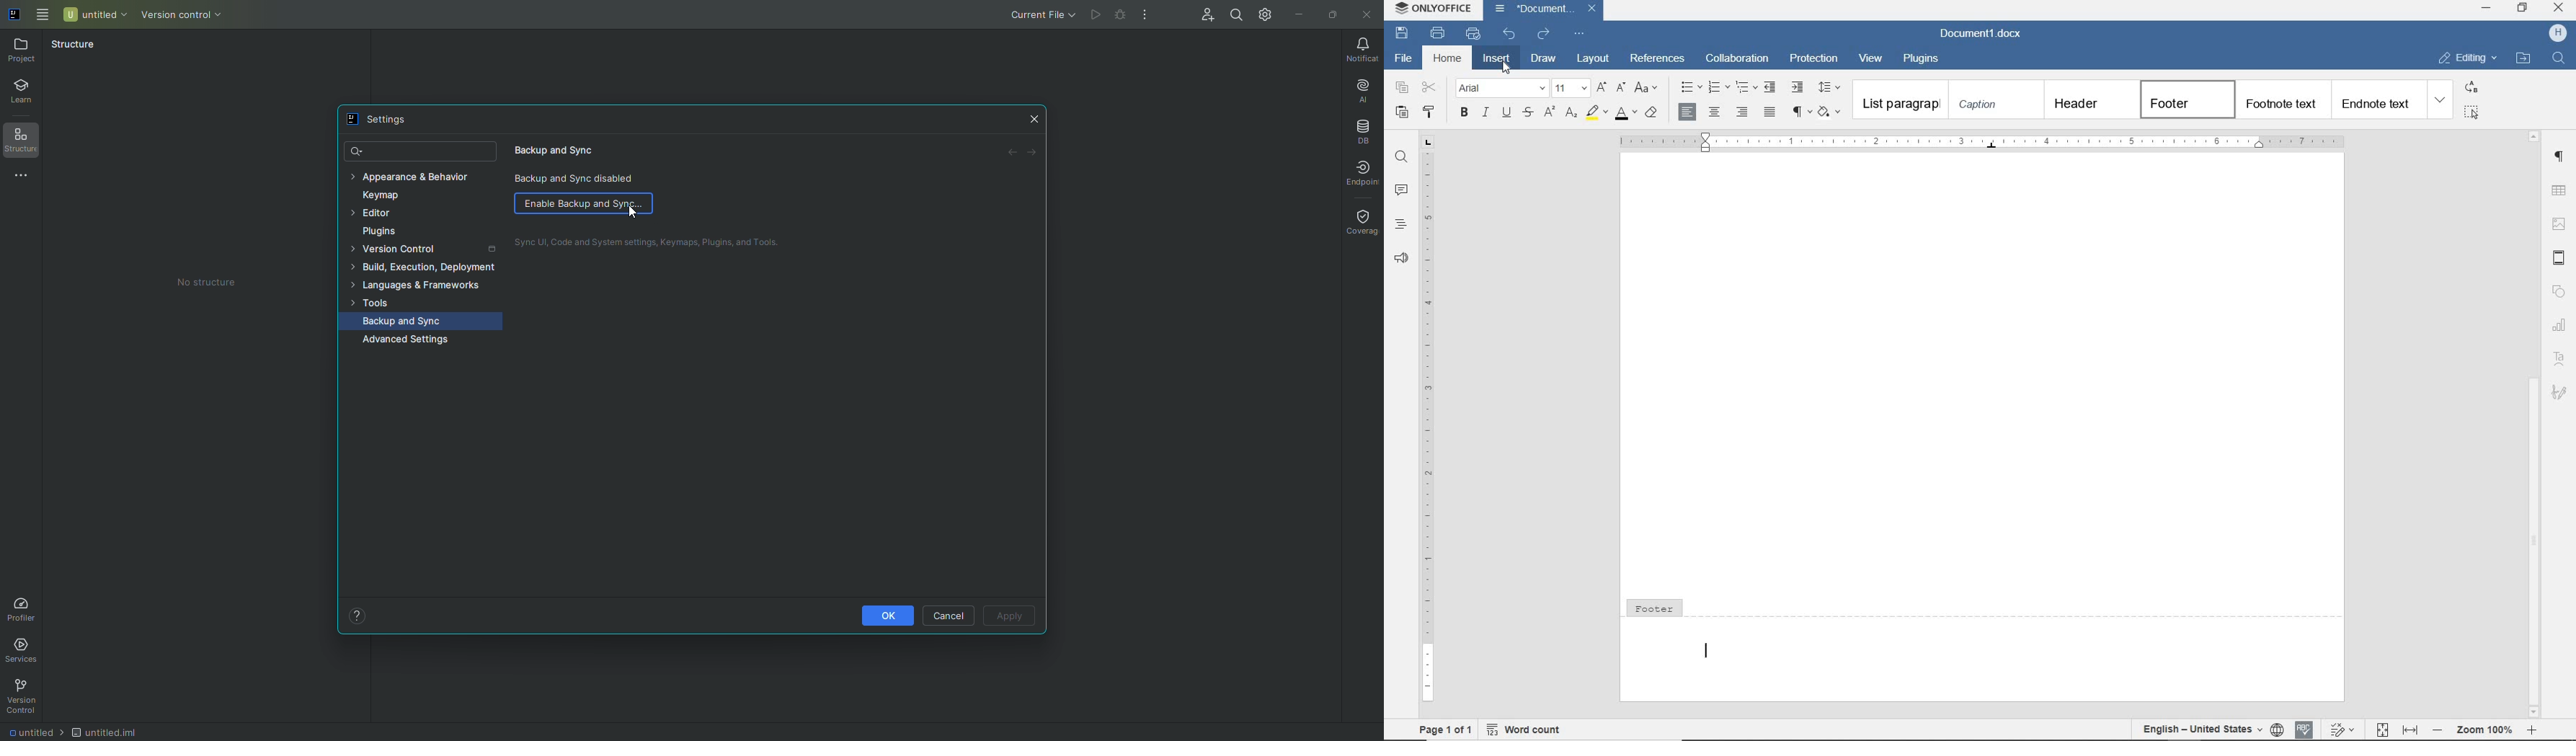 This screenshot has height=756, width=2576. Describe the element at coordinates (1538, 9) in the screenshot. I see `document name` at that location.